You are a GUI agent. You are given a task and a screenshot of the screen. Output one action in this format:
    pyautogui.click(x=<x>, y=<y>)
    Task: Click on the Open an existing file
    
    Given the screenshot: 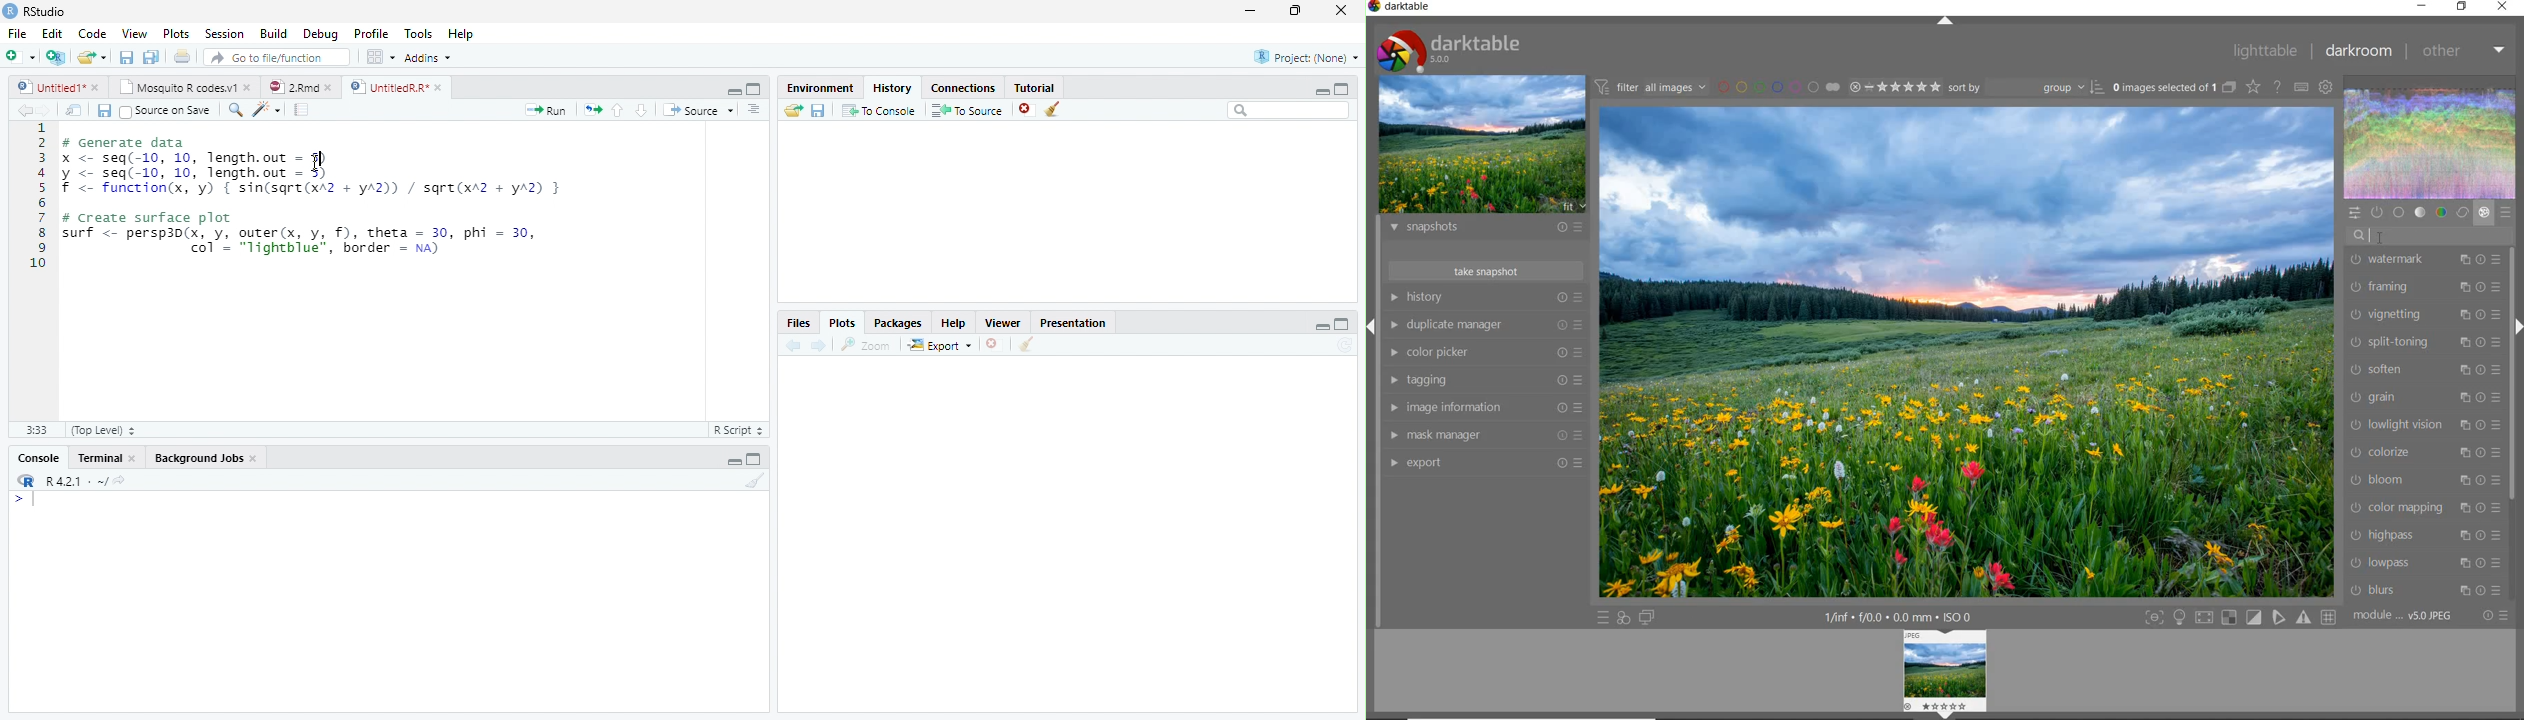 What is the action you would take?
    pyautogui.click(x=84, y=57)
    